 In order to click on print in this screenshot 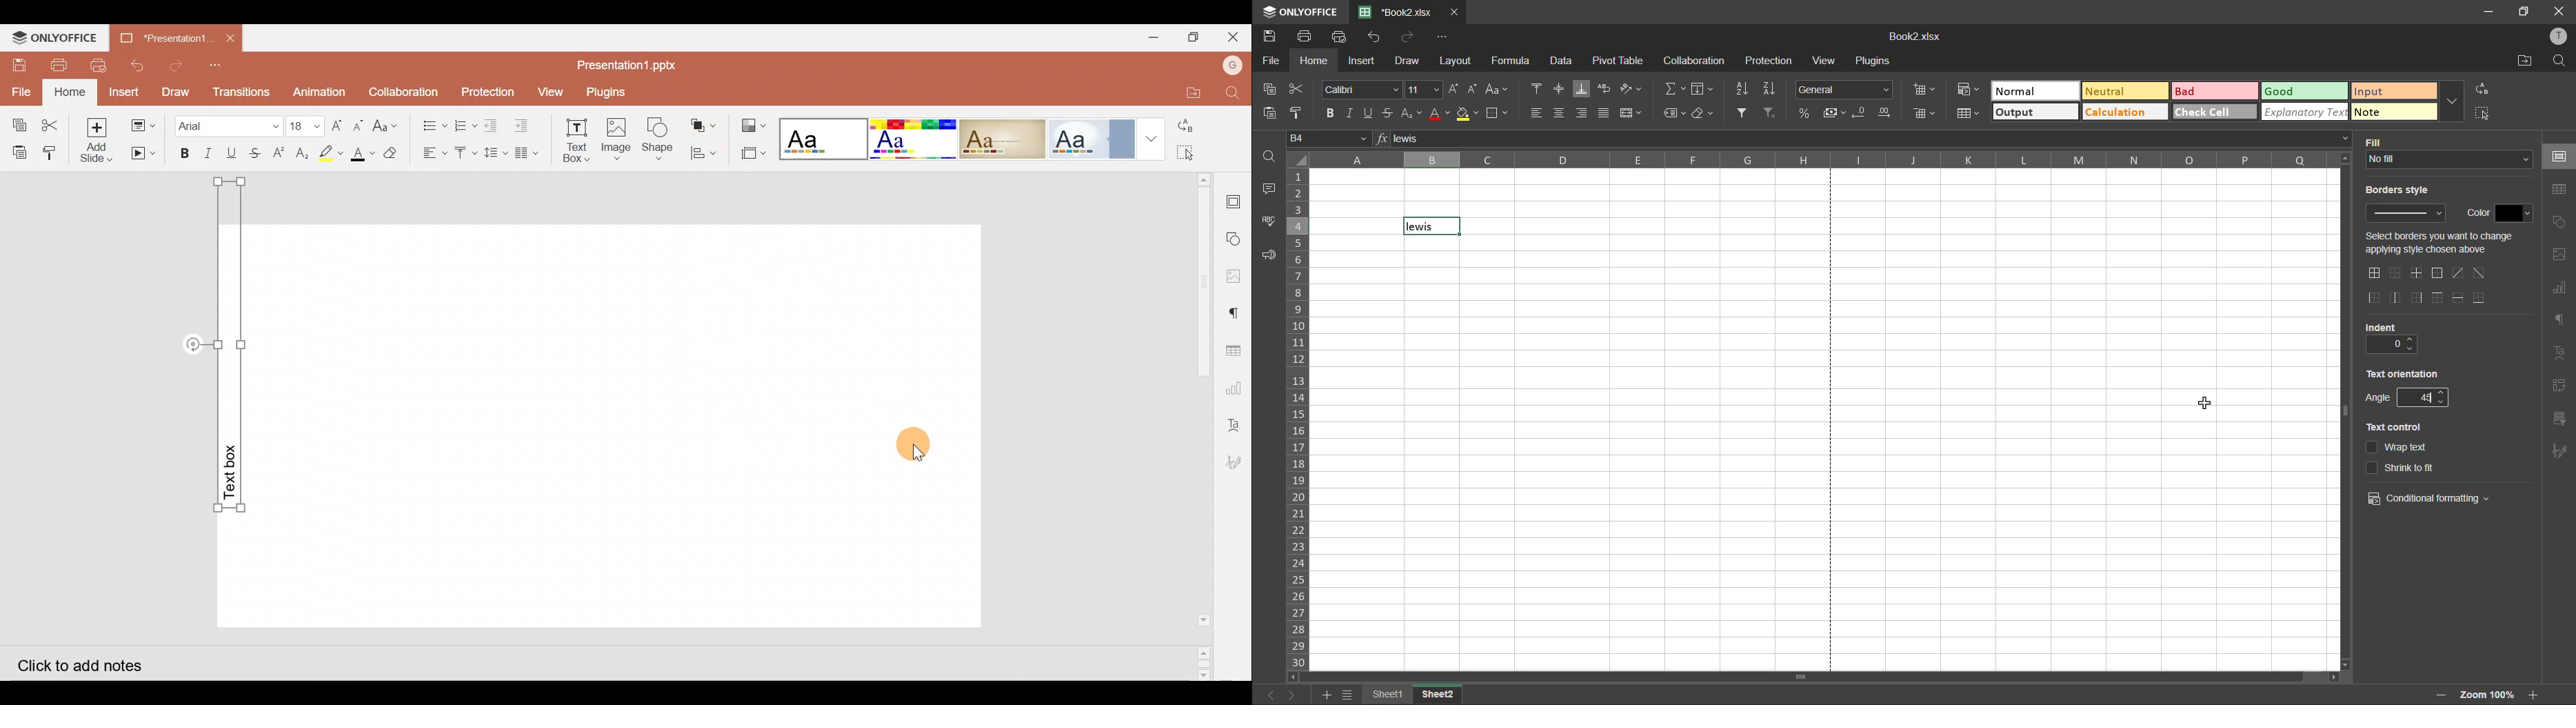, I will do `click(1304, 36)`.